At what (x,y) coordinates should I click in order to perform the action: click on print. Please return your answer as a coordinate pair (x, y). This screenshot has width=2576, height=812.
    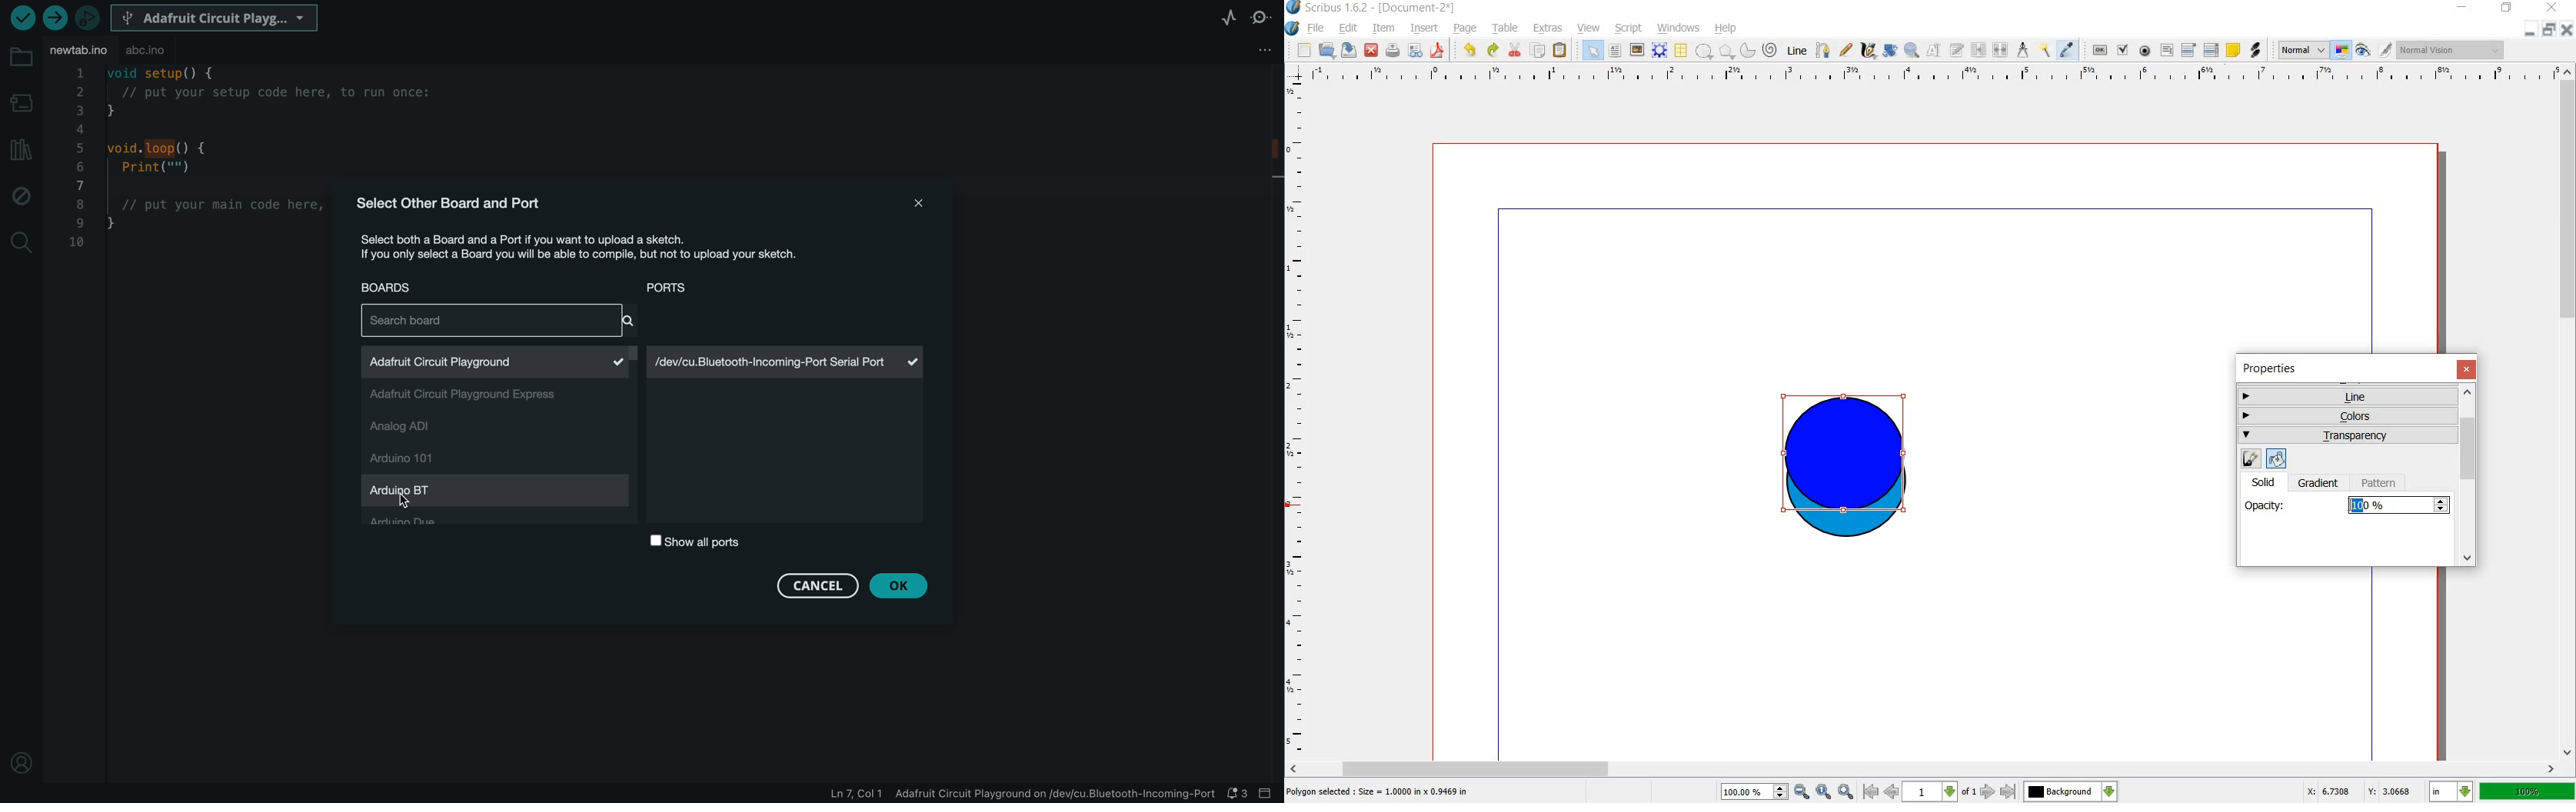
    Looking at the image, I should click on (1393, 51).